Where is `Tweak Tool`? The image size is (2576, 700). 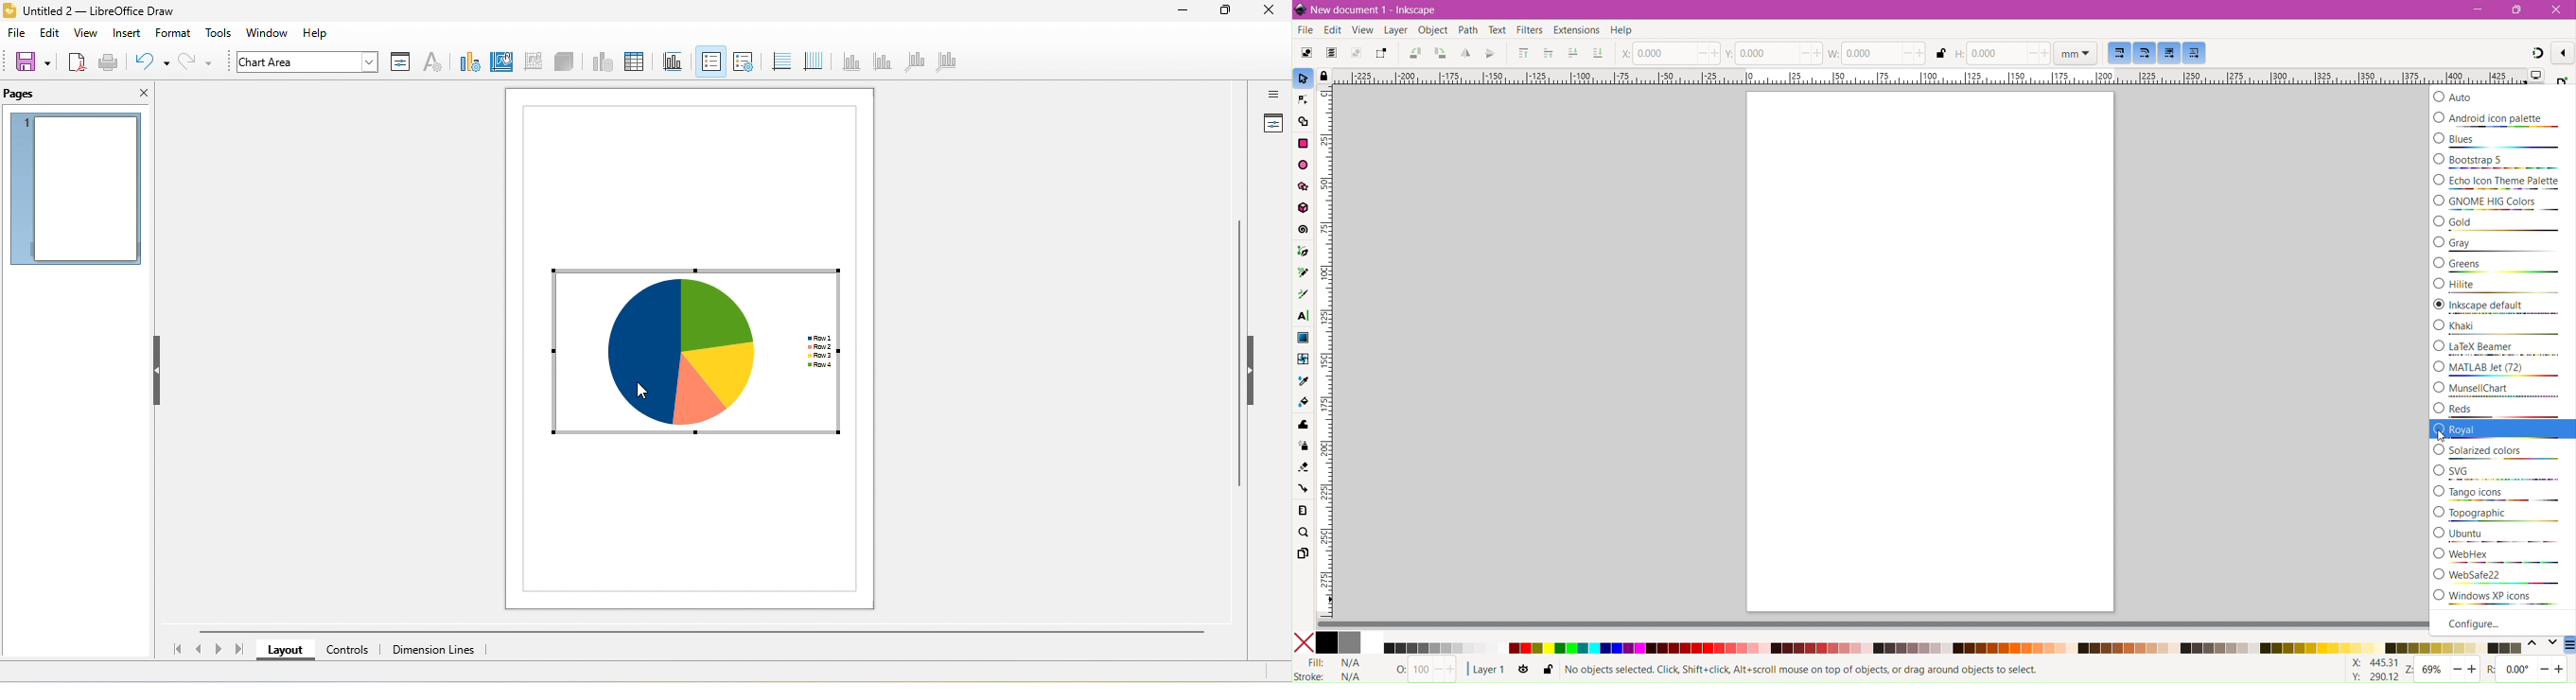 Tweak Tool is located at coordinates (1304, 425).